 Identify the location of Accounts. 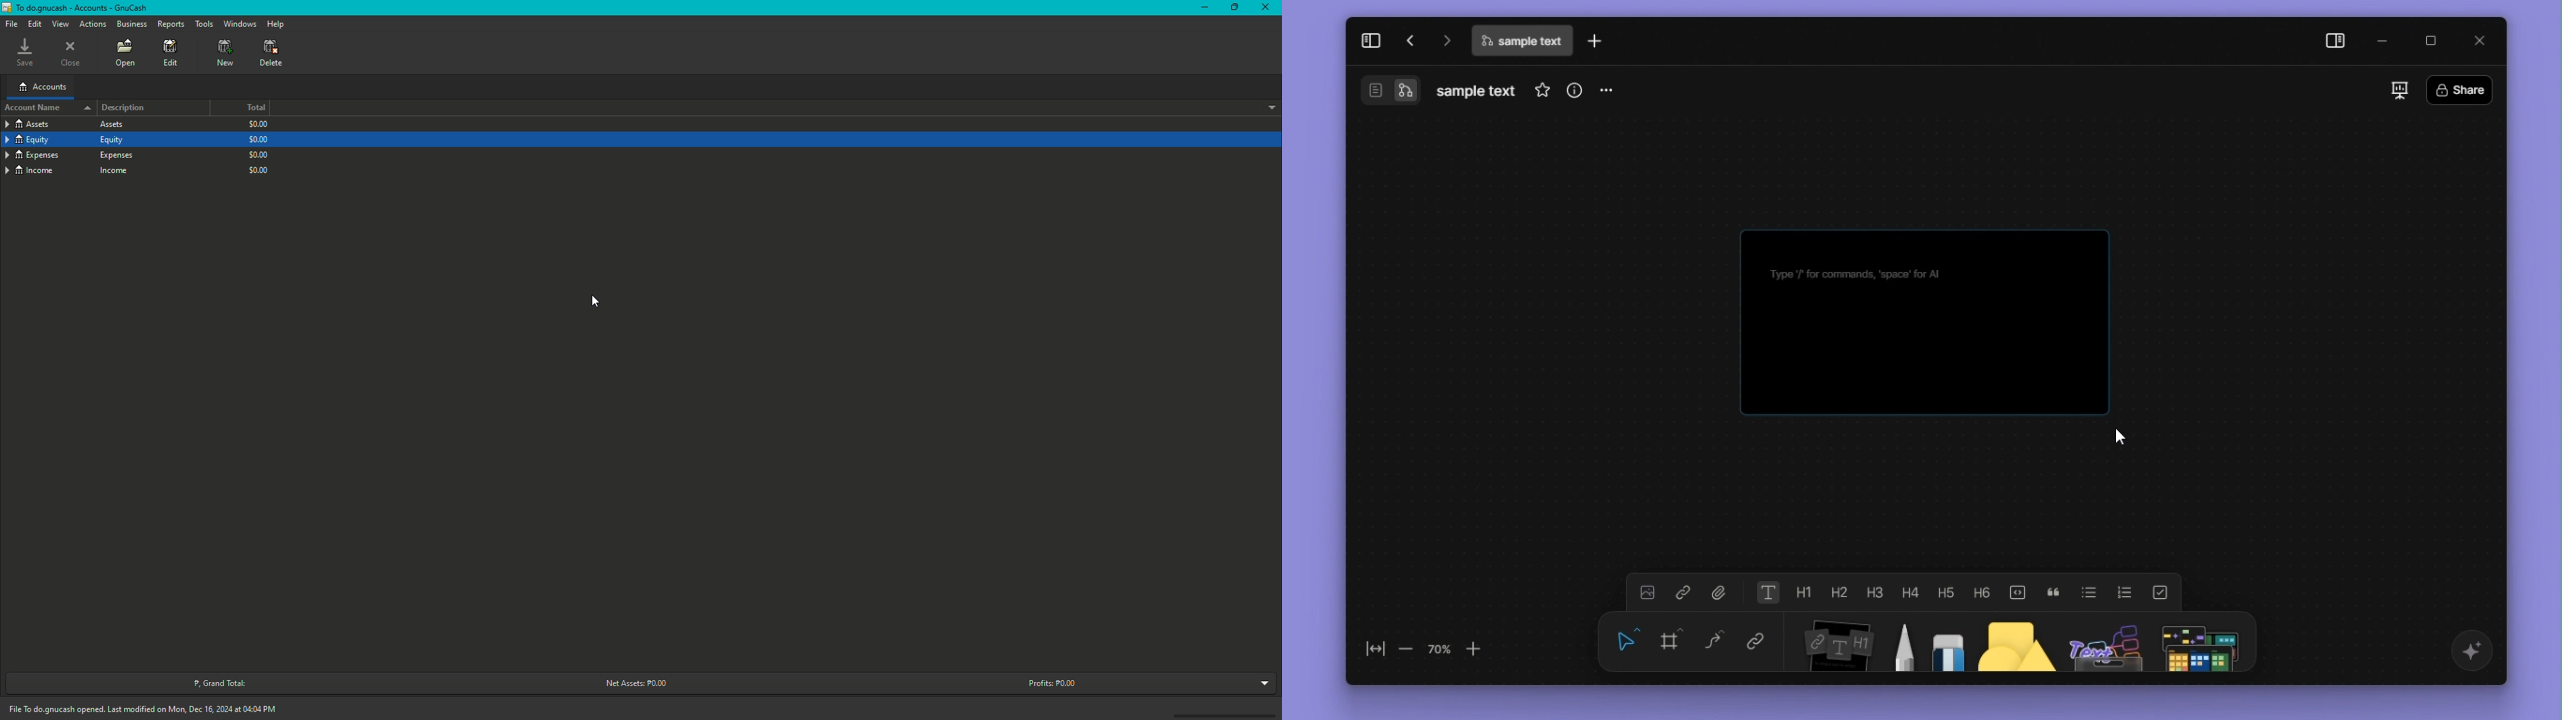
(43, 88).